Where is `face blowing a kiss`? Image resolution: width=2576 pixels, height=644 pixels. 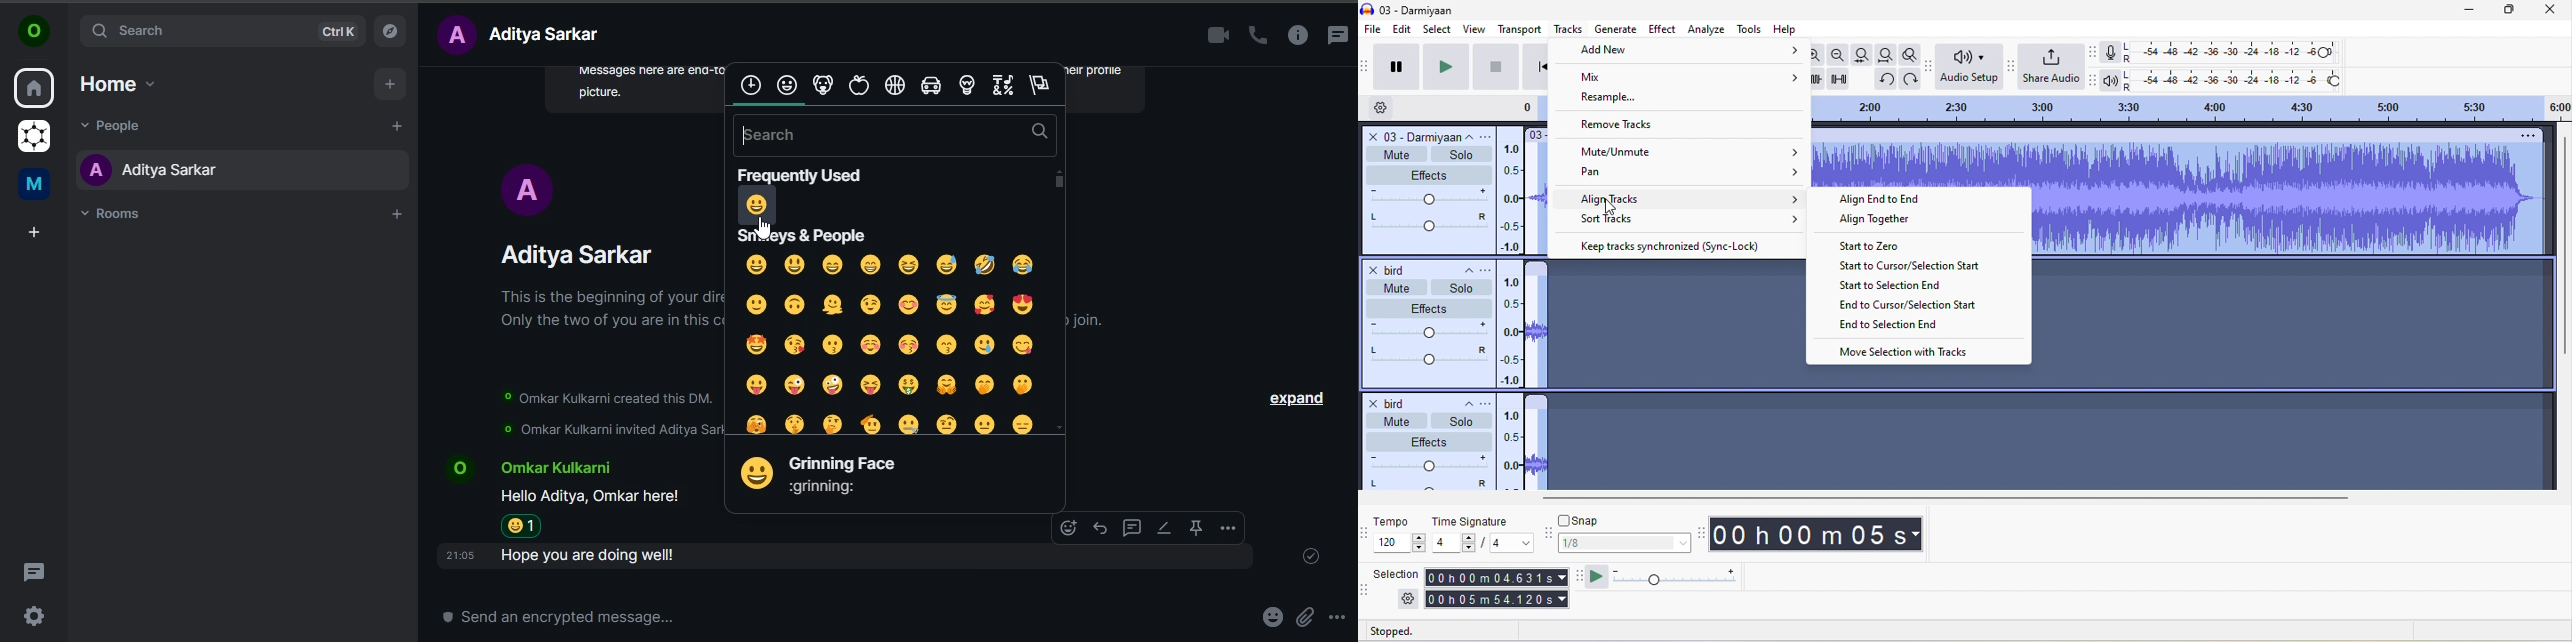
face blowing a kiss is located at coordinates (794, 344).